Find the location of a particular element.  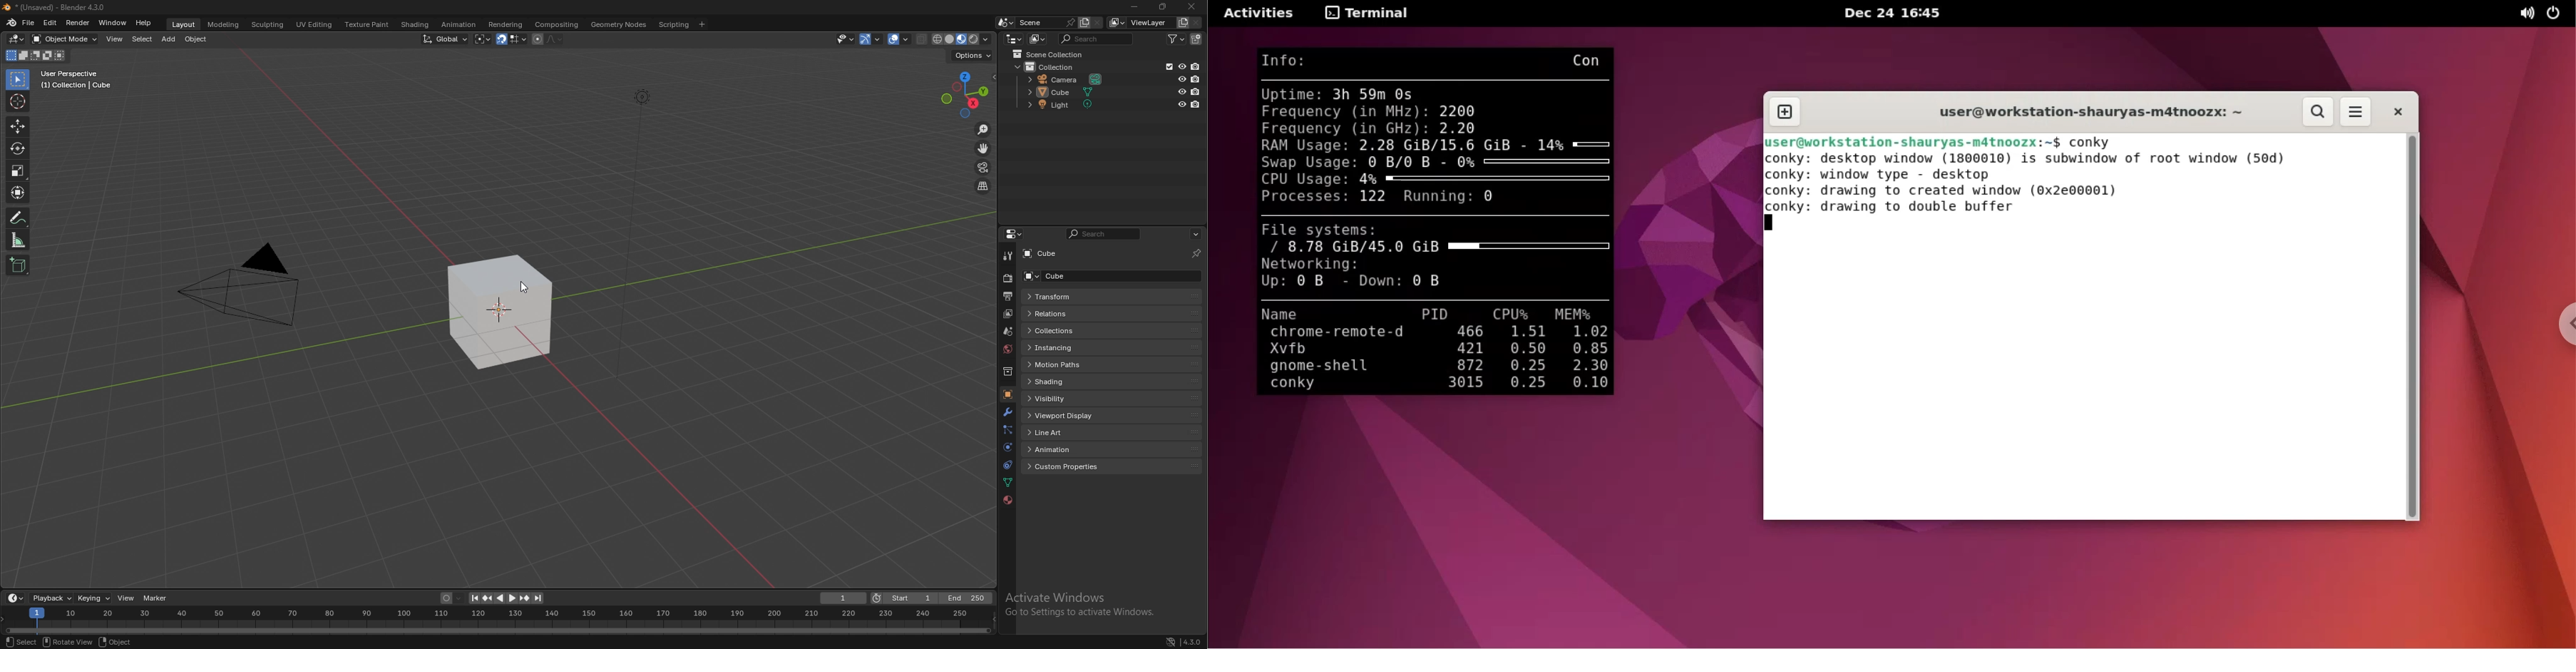

modeling is located at coordinates (223, 24).